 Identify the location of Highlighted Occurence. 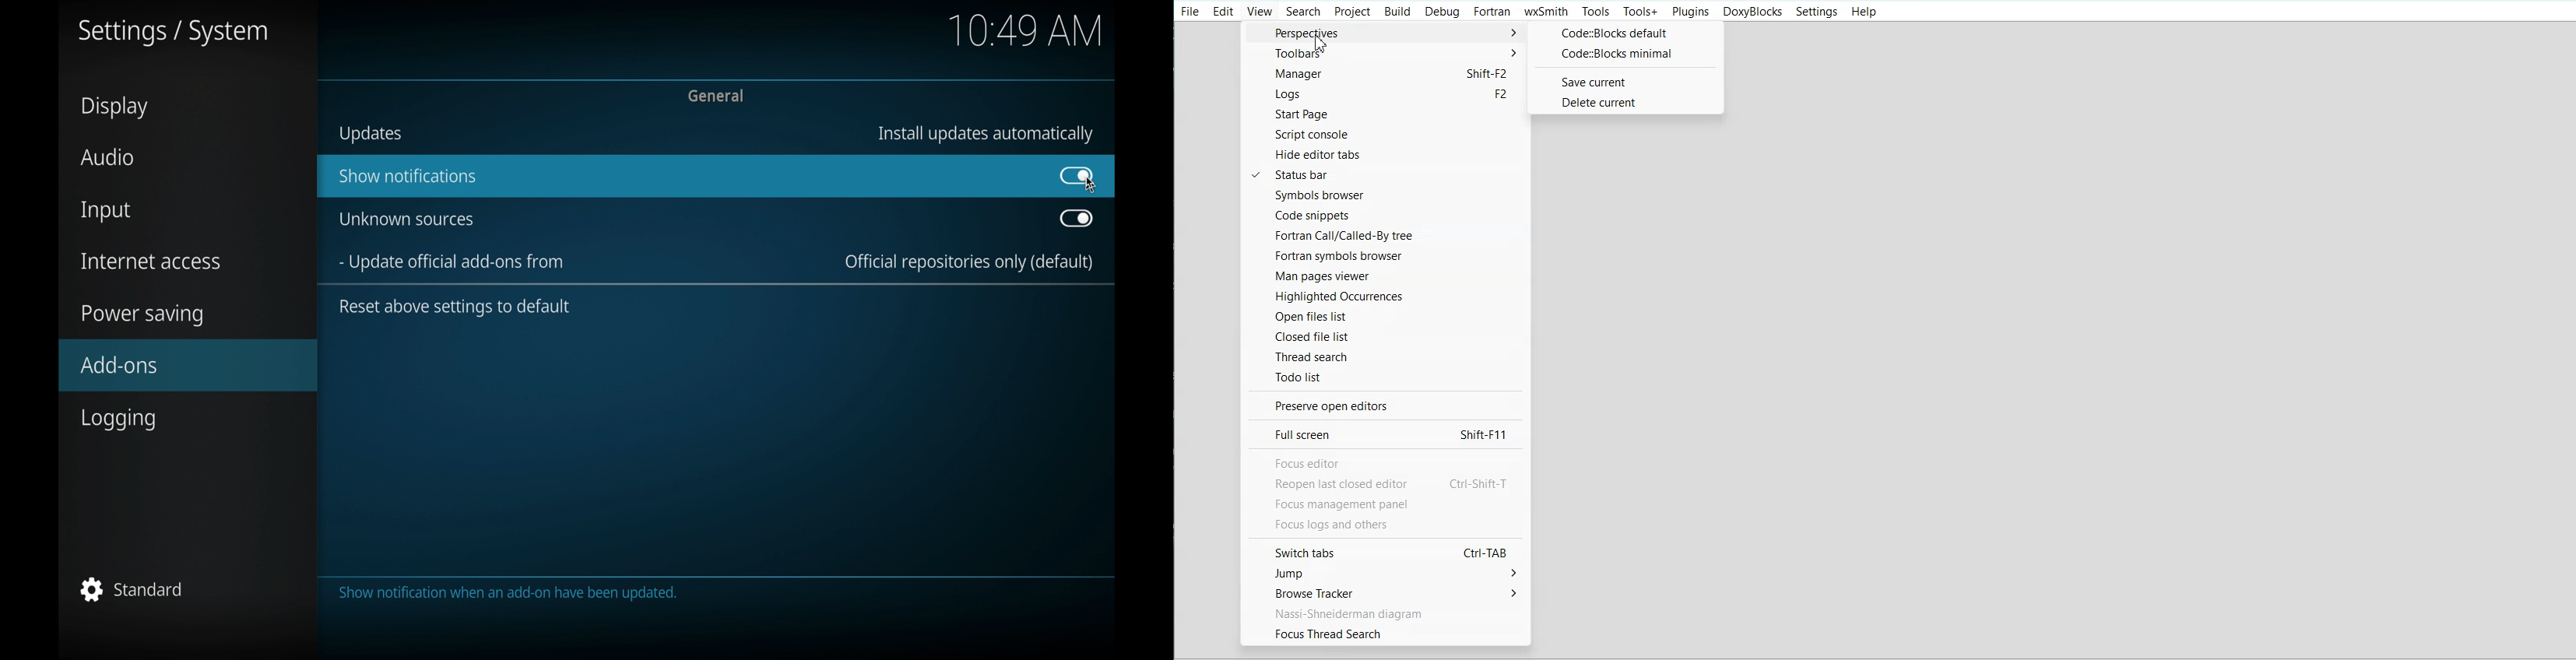
(1384, 296).